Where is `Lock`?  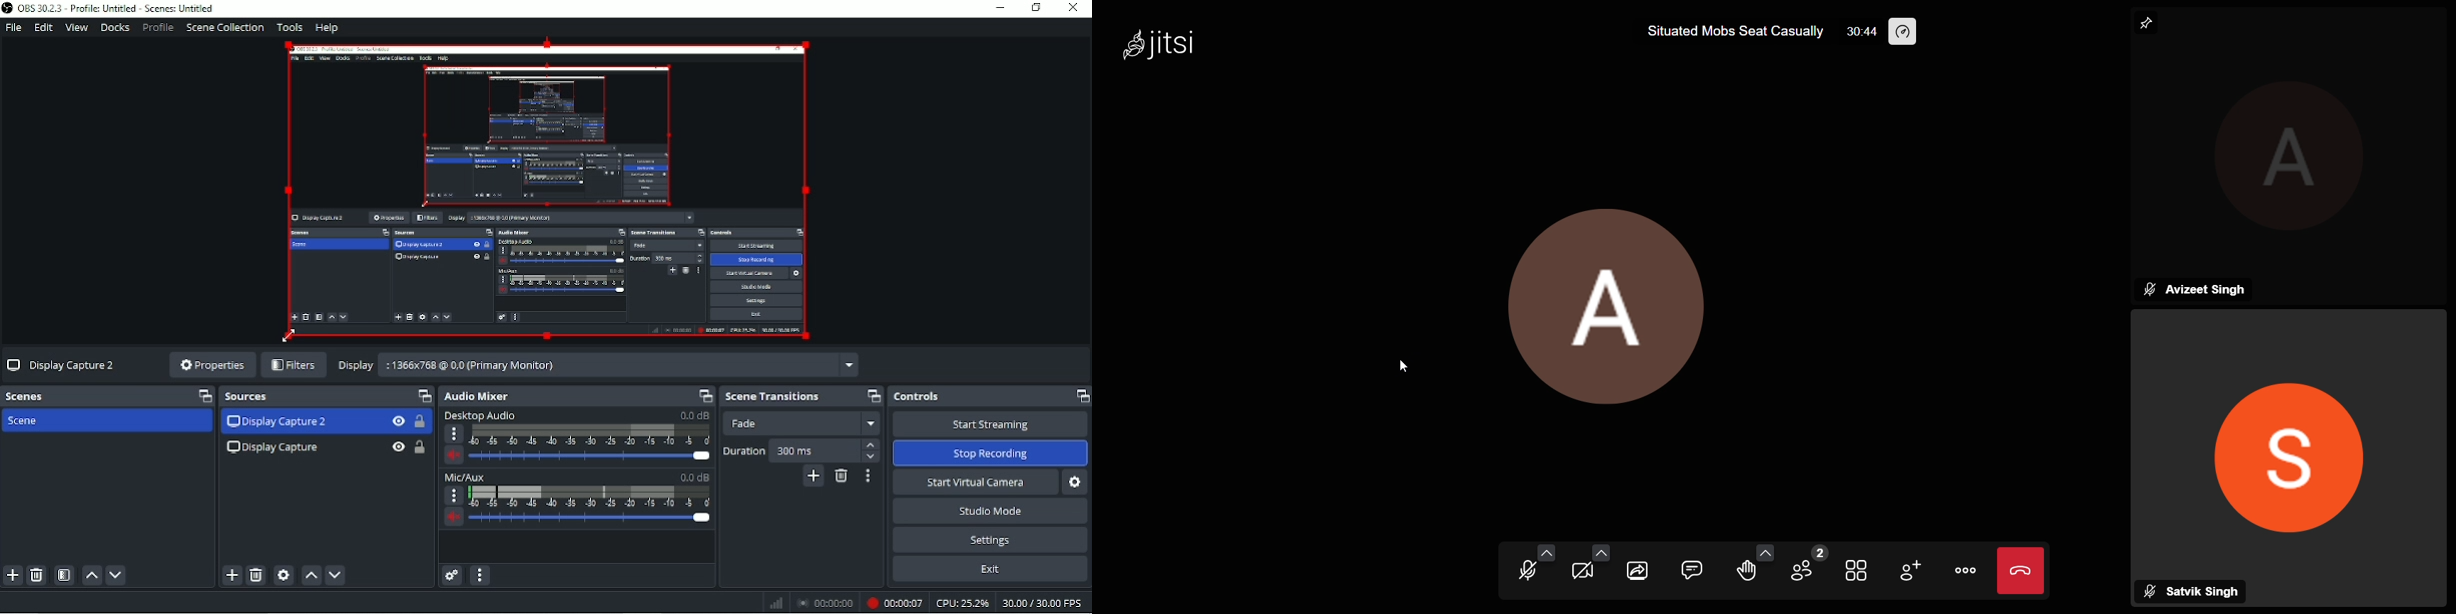 Lock is located at coordinates (420, 422).